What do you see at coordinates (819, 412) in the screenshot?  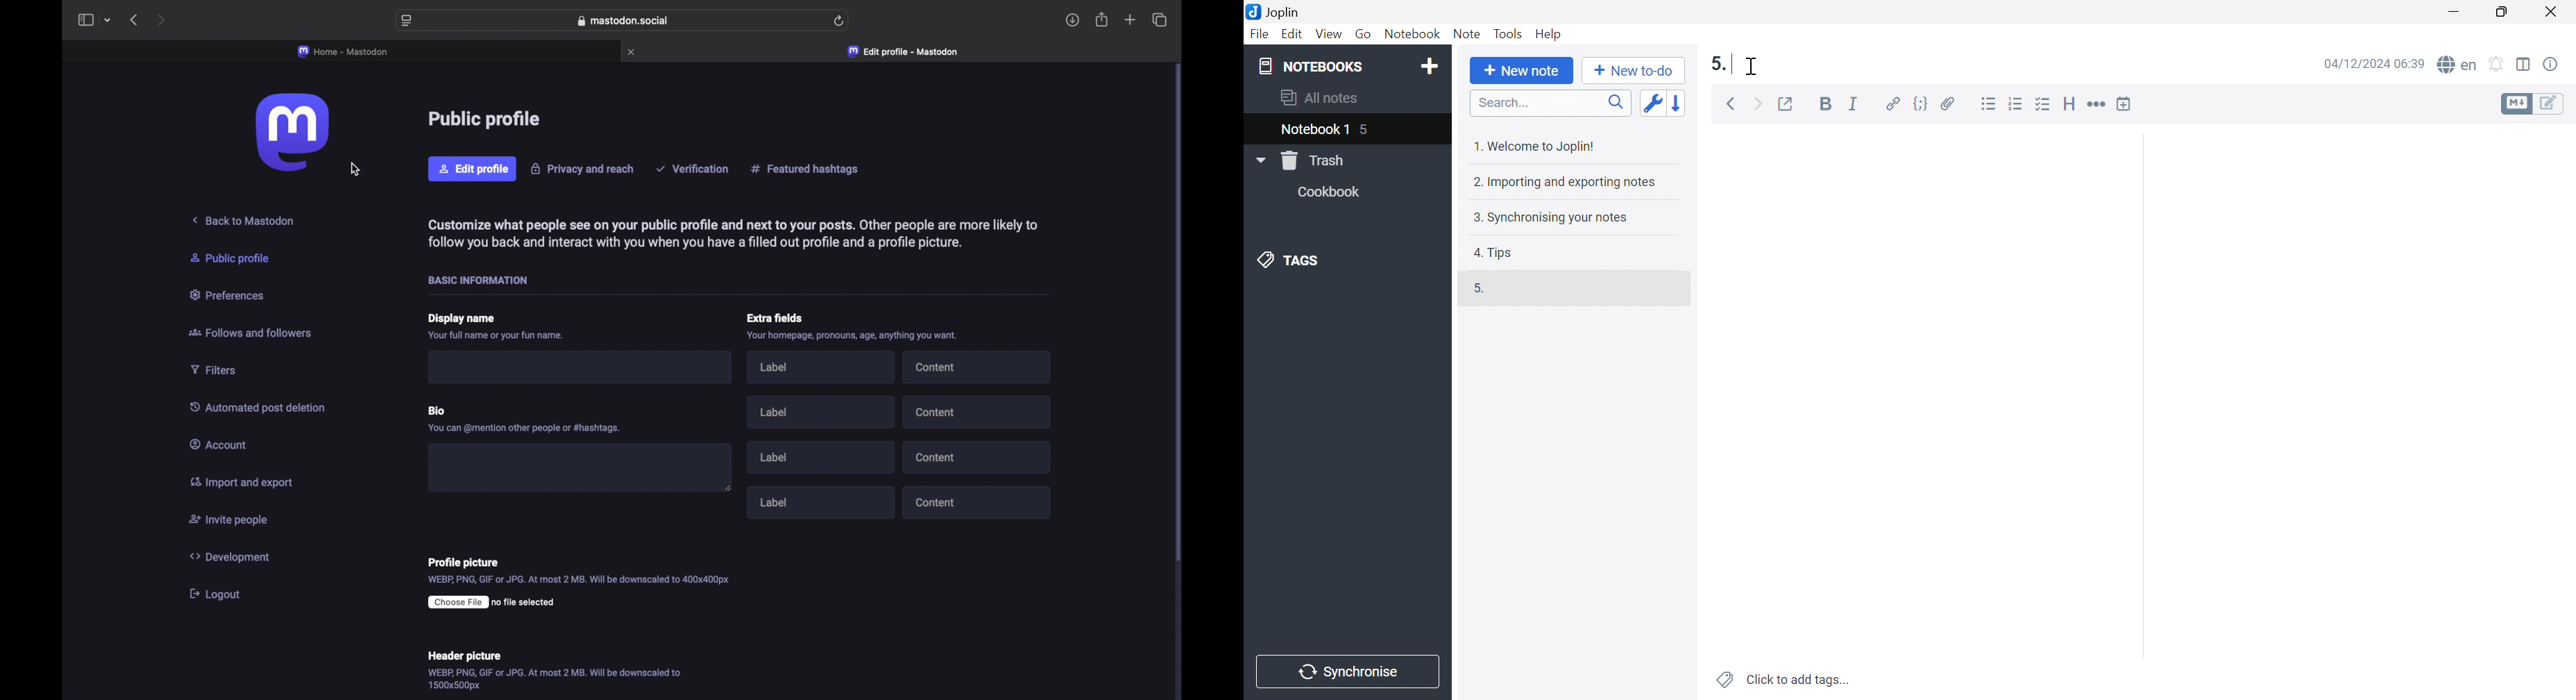 I see `label` at bounding box center [819, 412].